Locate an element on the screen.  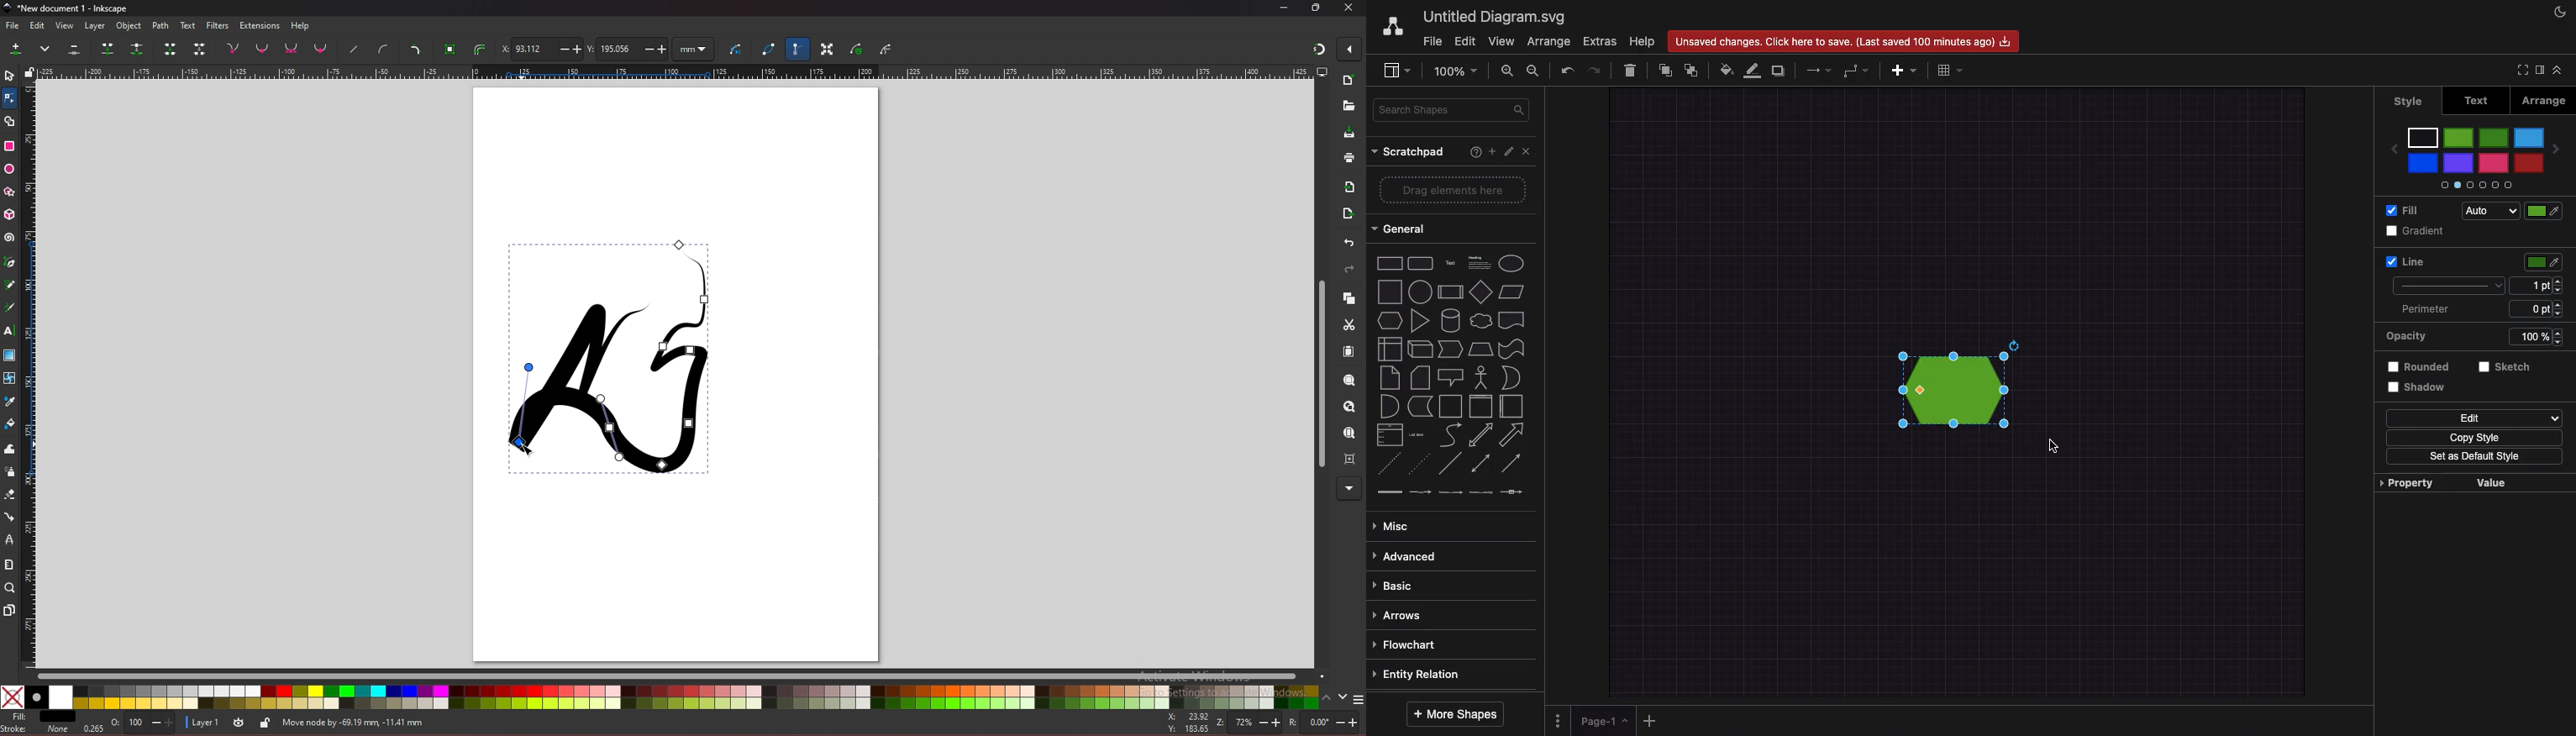
more is located at coordinates (46, 48).